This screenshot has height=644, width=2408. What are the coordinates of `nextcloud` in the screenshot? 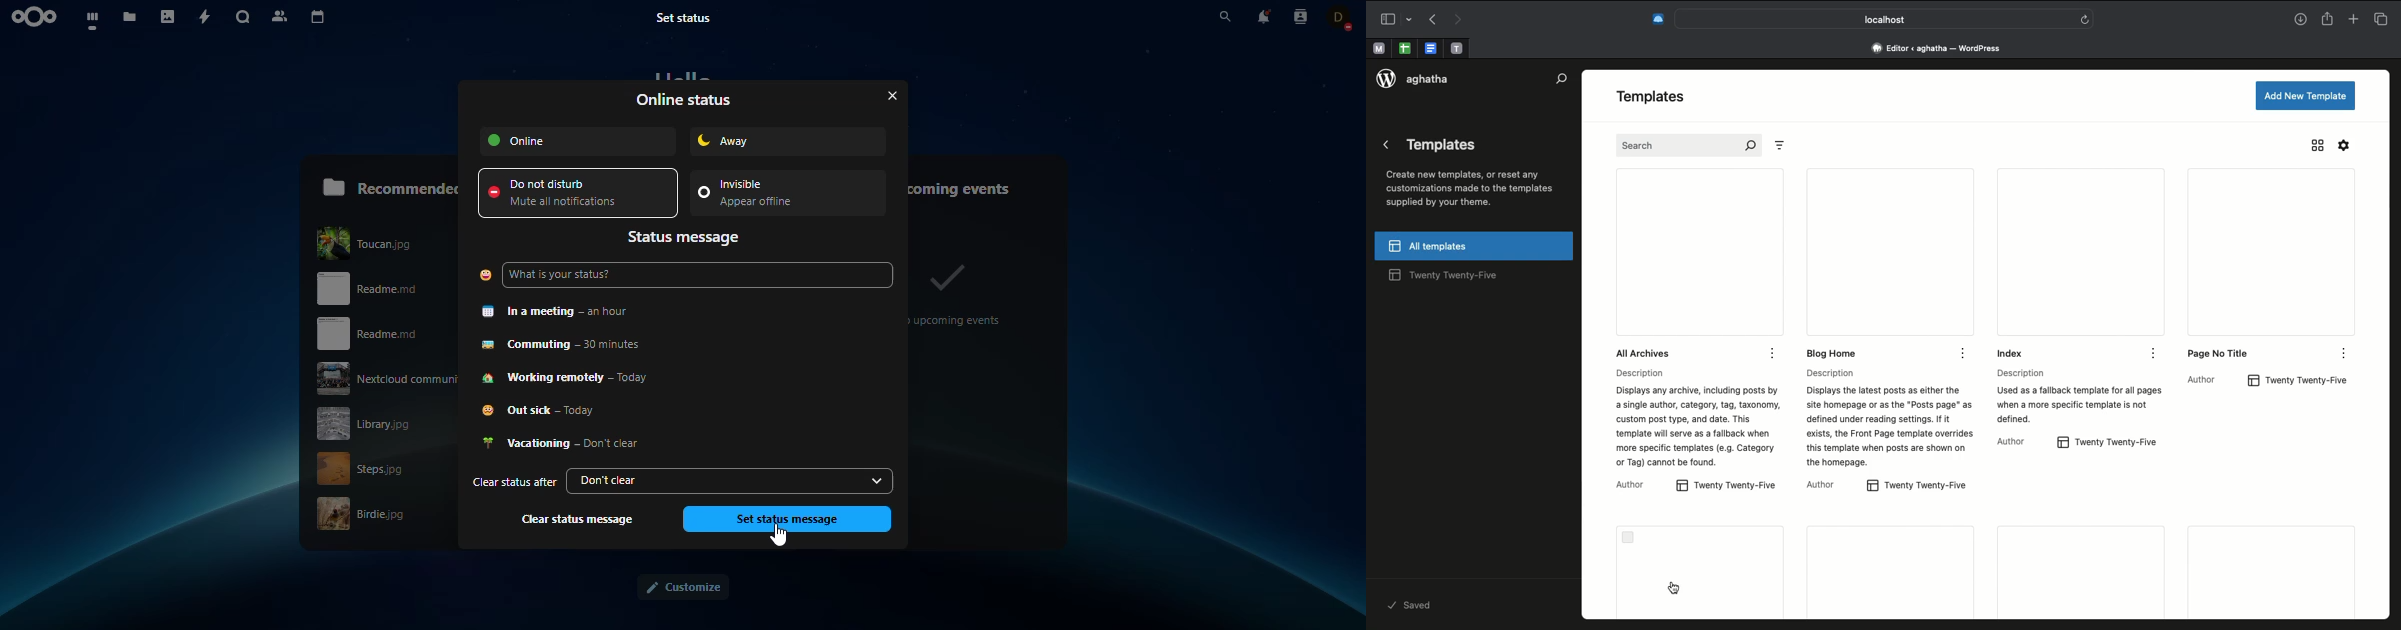 It's located at (38, 17).